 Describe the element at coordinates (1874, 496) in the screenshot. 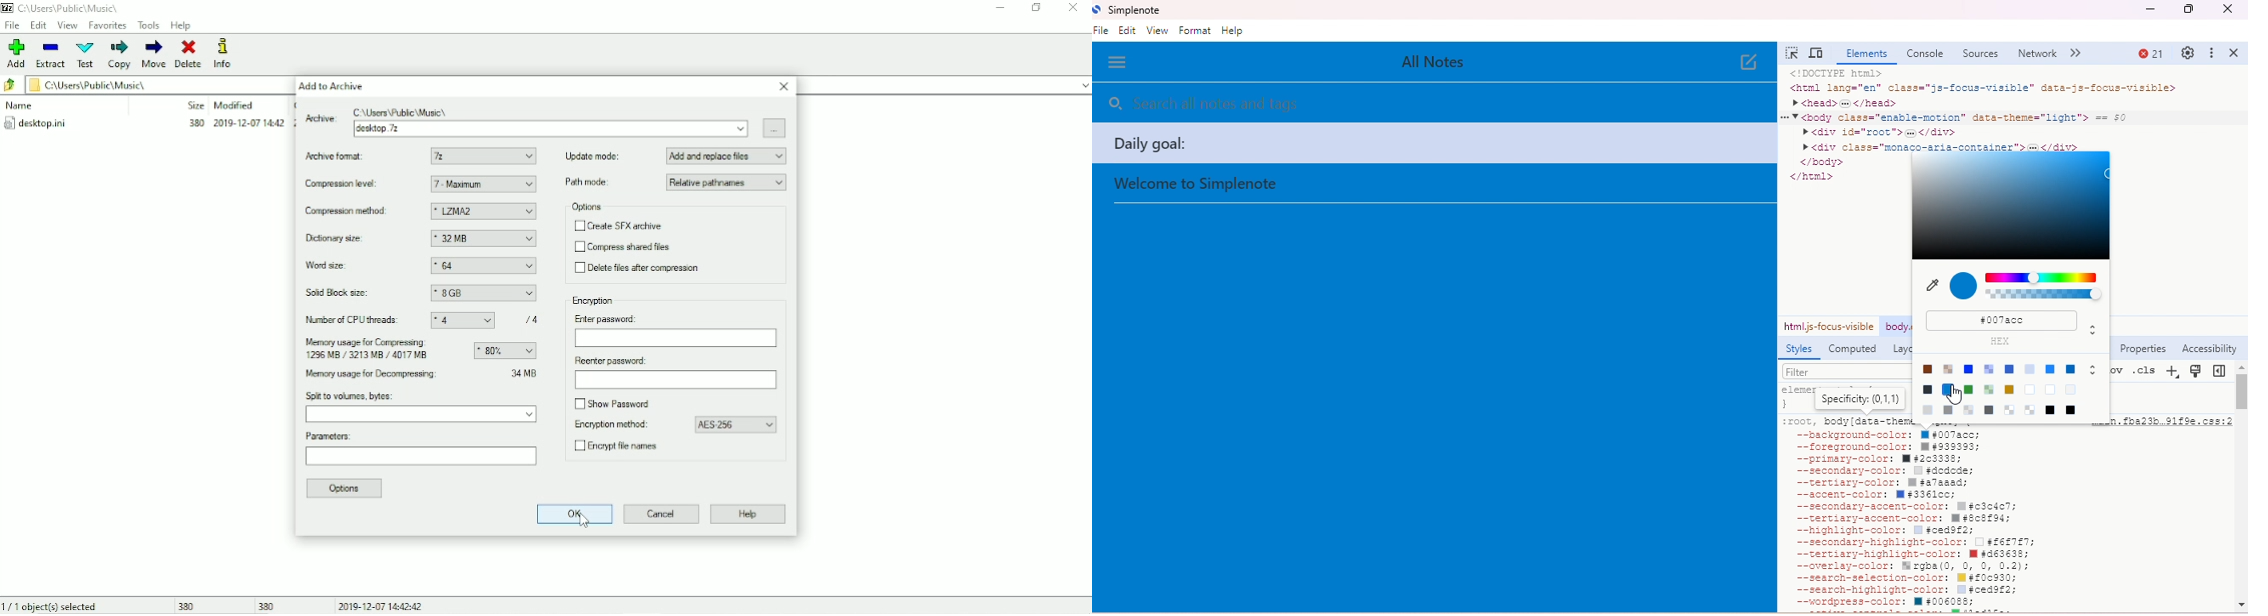

I see `accent color` at that location.